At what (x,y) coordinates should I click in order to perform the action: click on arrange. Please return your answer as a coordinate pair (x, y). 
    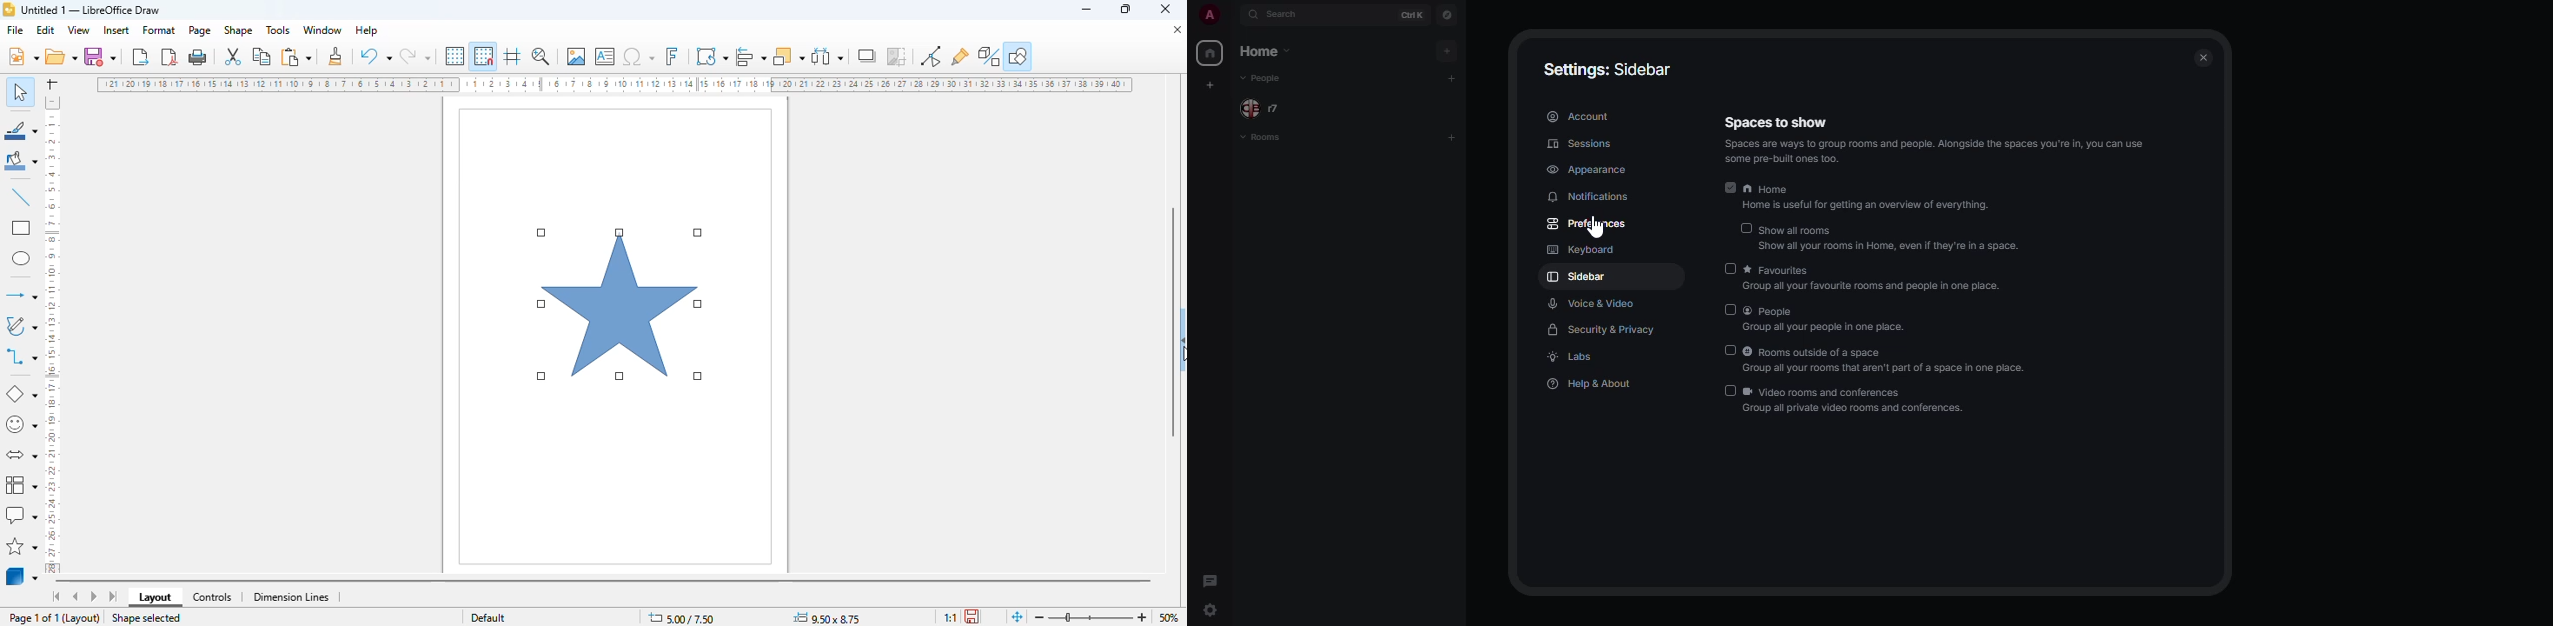
    Looking at the image, I should click on (789, 57).